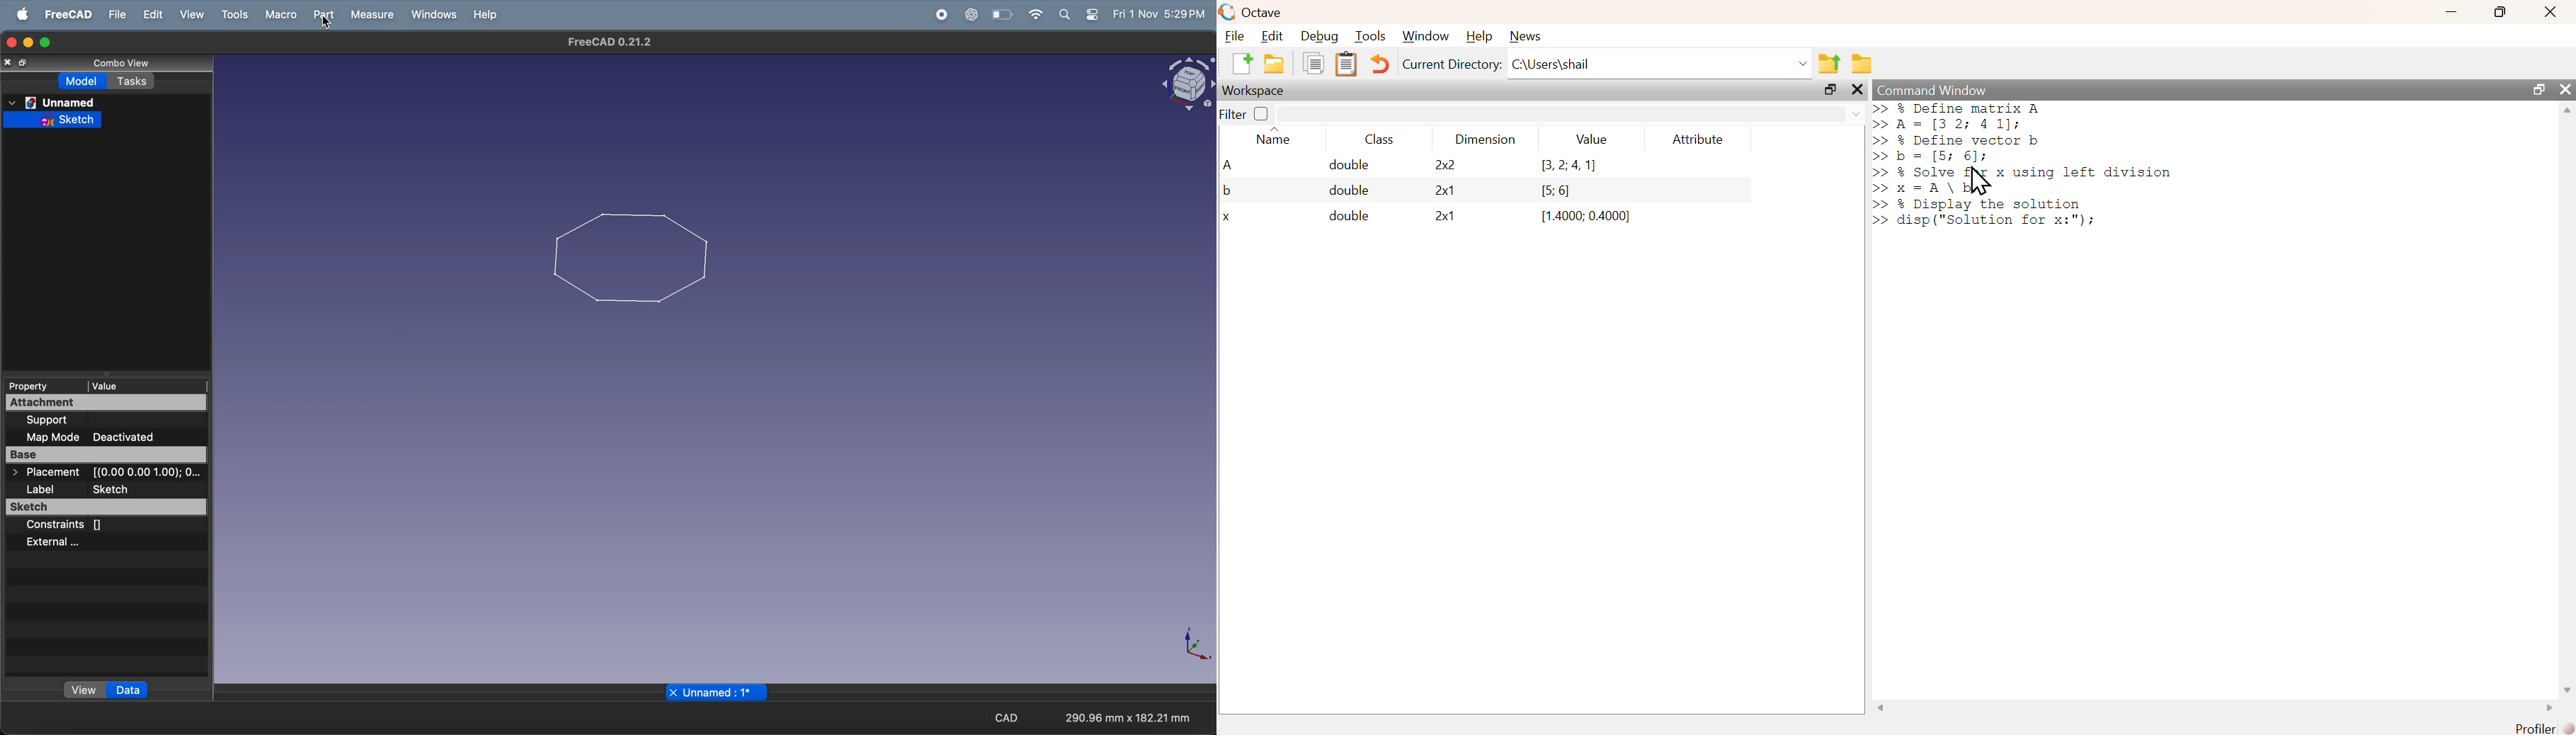 This screenshot has height=756, width=2576. Describe the element at coordinates (1319, 38) in the screenshot. I see `debug` at that location.